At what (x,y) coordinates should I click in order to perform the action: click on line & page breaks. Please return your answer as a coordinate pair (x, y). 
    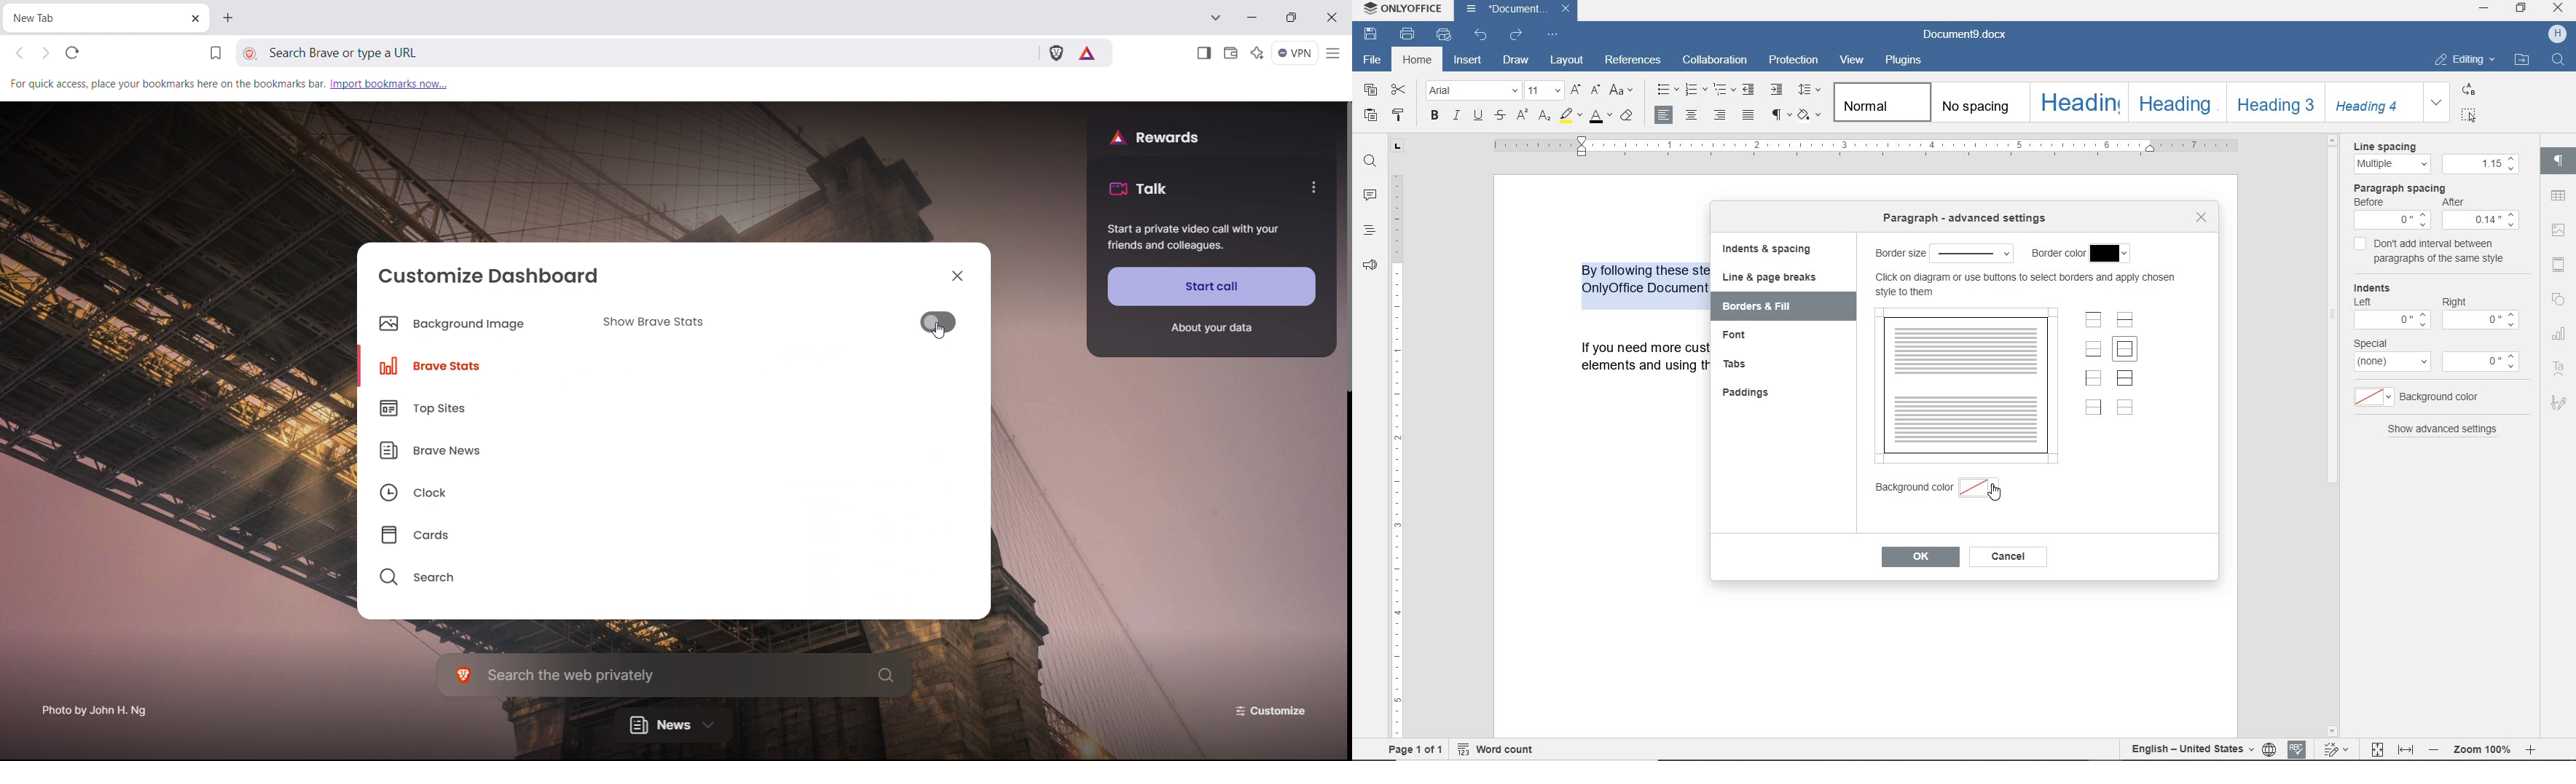
    Looking at the image, I should click on (1775, 278).